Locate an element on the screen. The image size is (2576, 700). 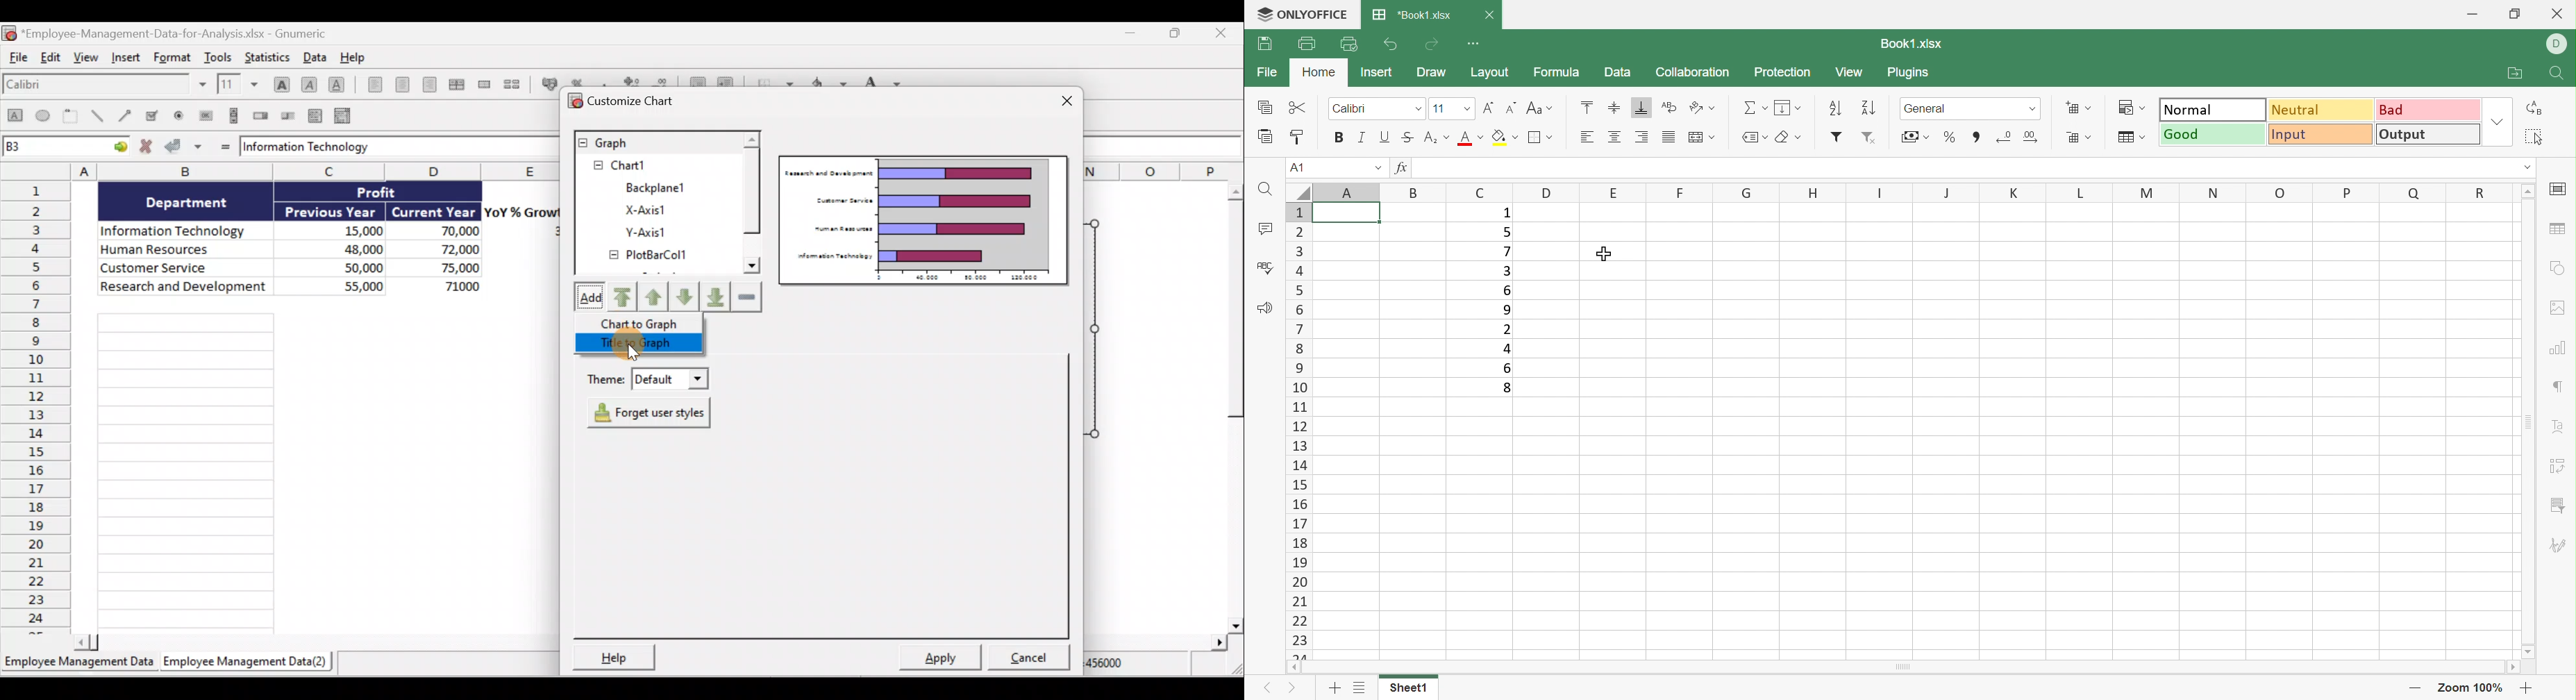
Check Spelling is located at coordinates (1264, 267).